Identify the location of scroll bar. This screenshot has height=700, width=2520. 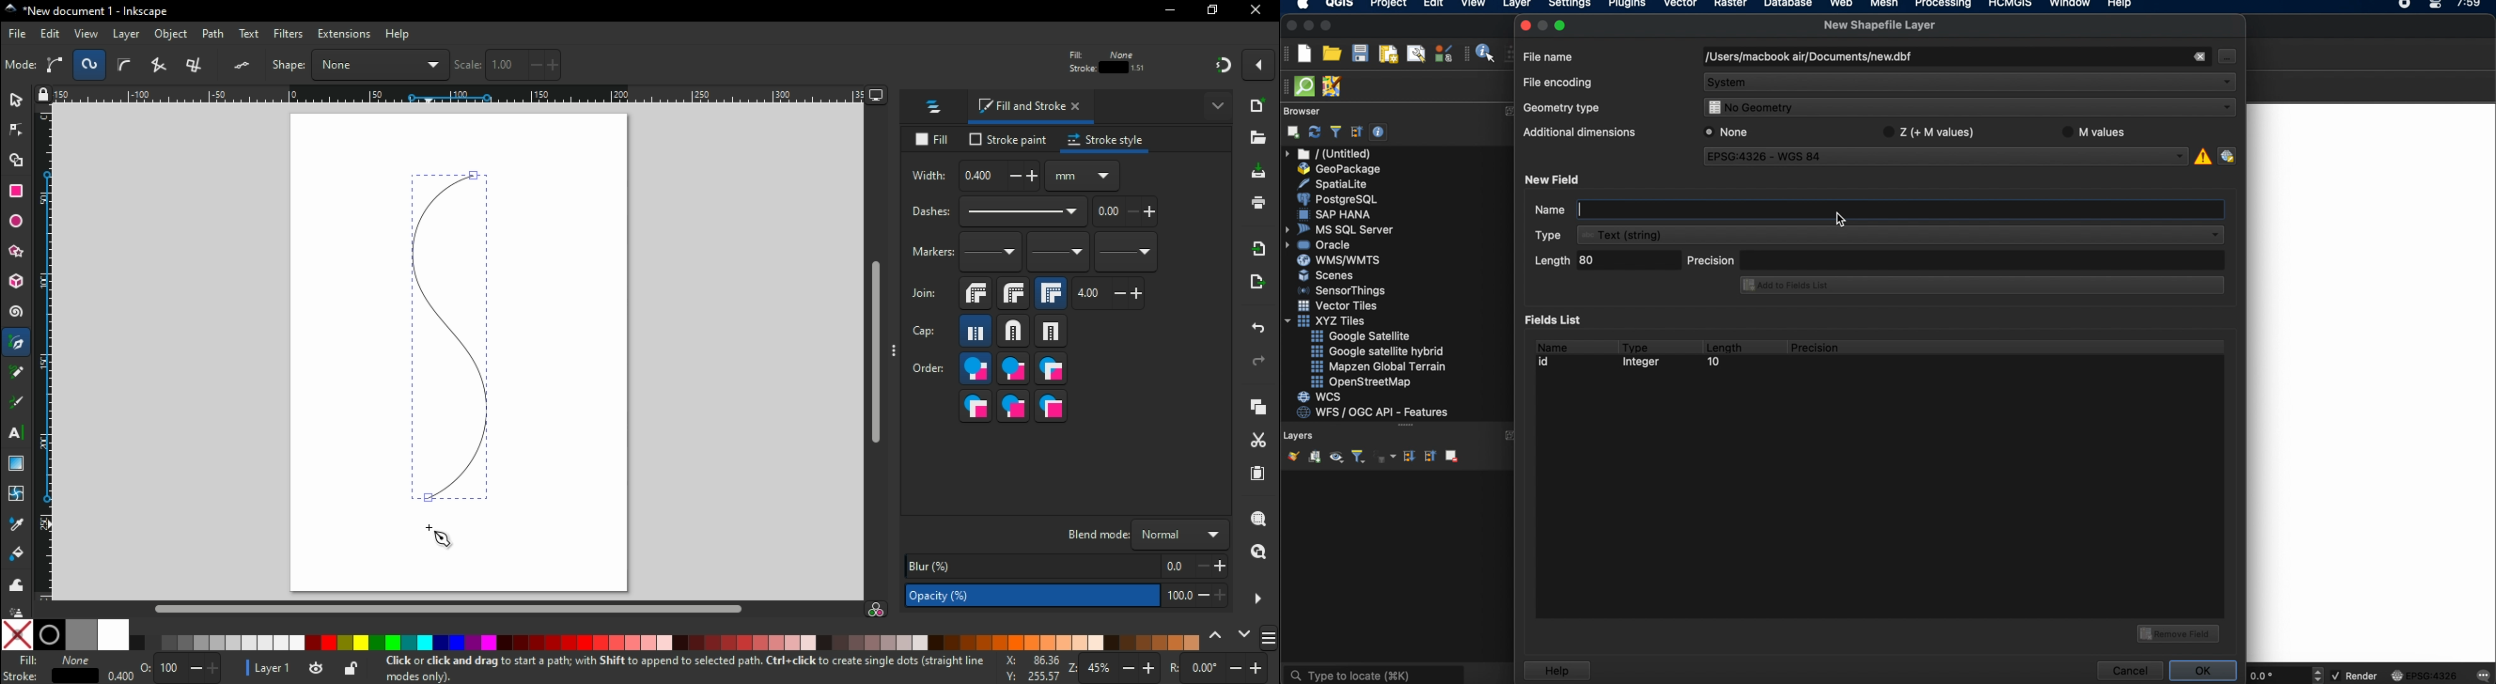
(874, 354).